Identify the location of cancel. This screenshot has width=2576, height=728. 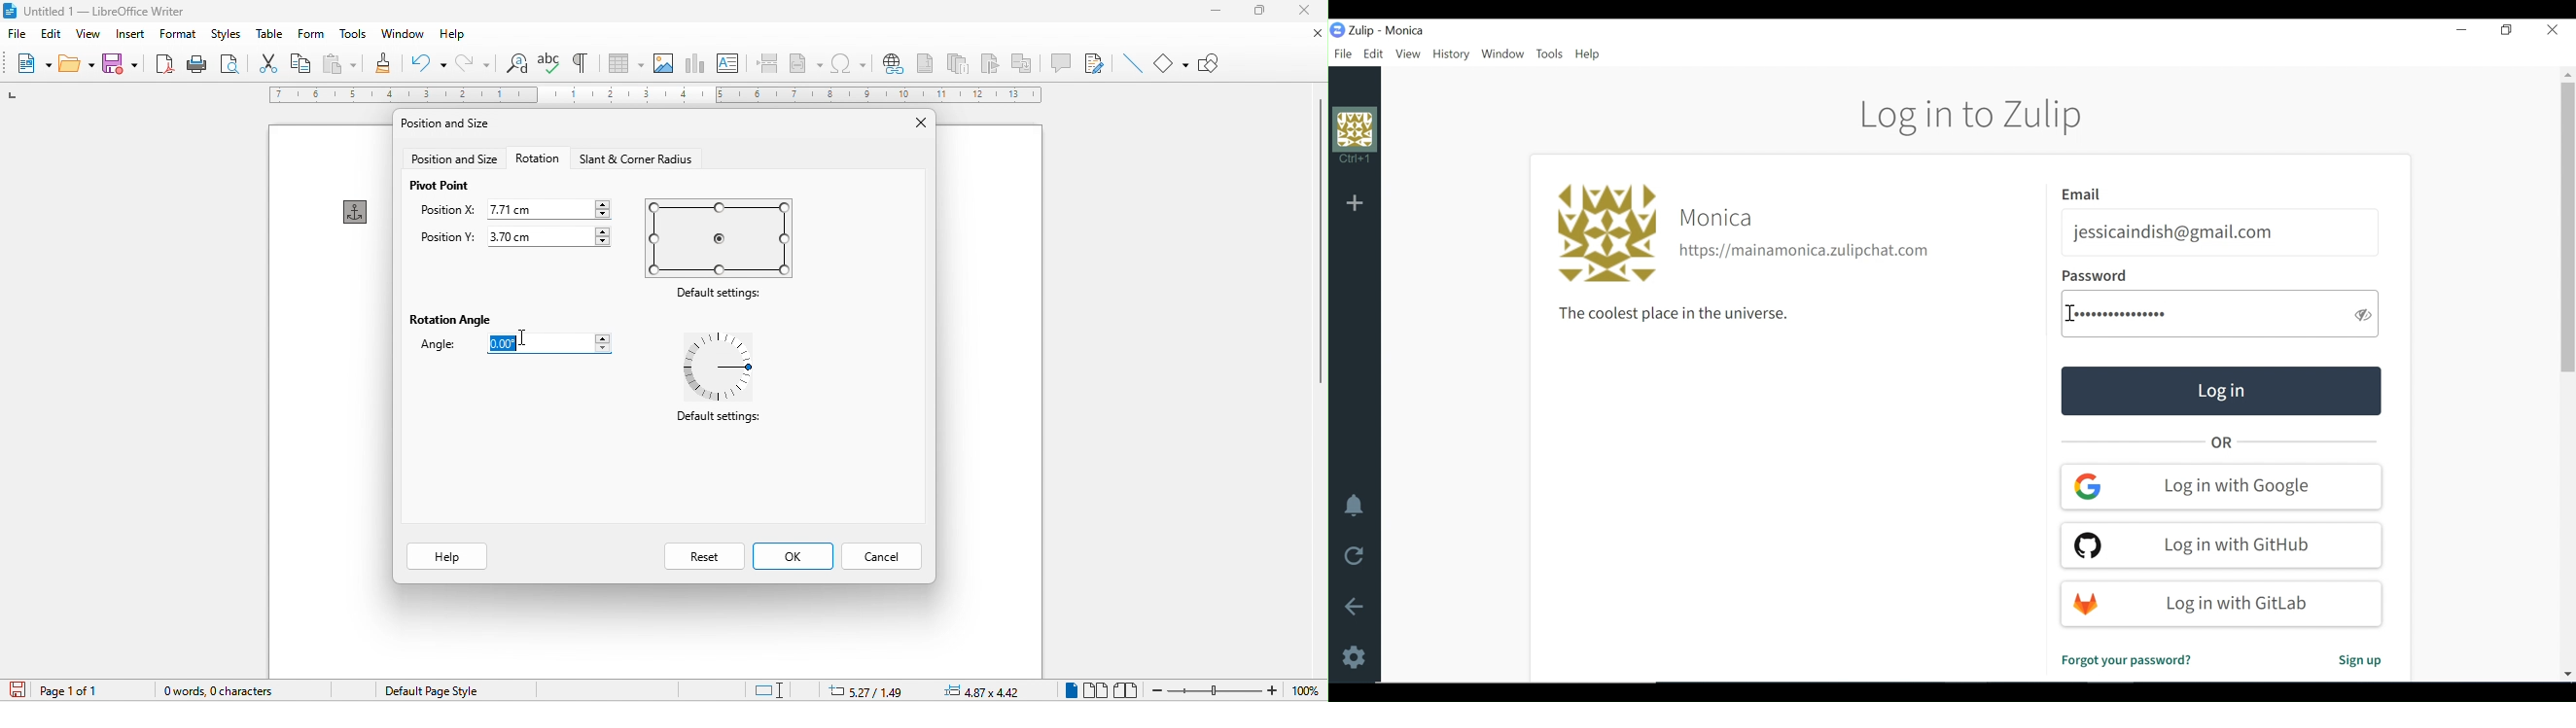
(879, 556).